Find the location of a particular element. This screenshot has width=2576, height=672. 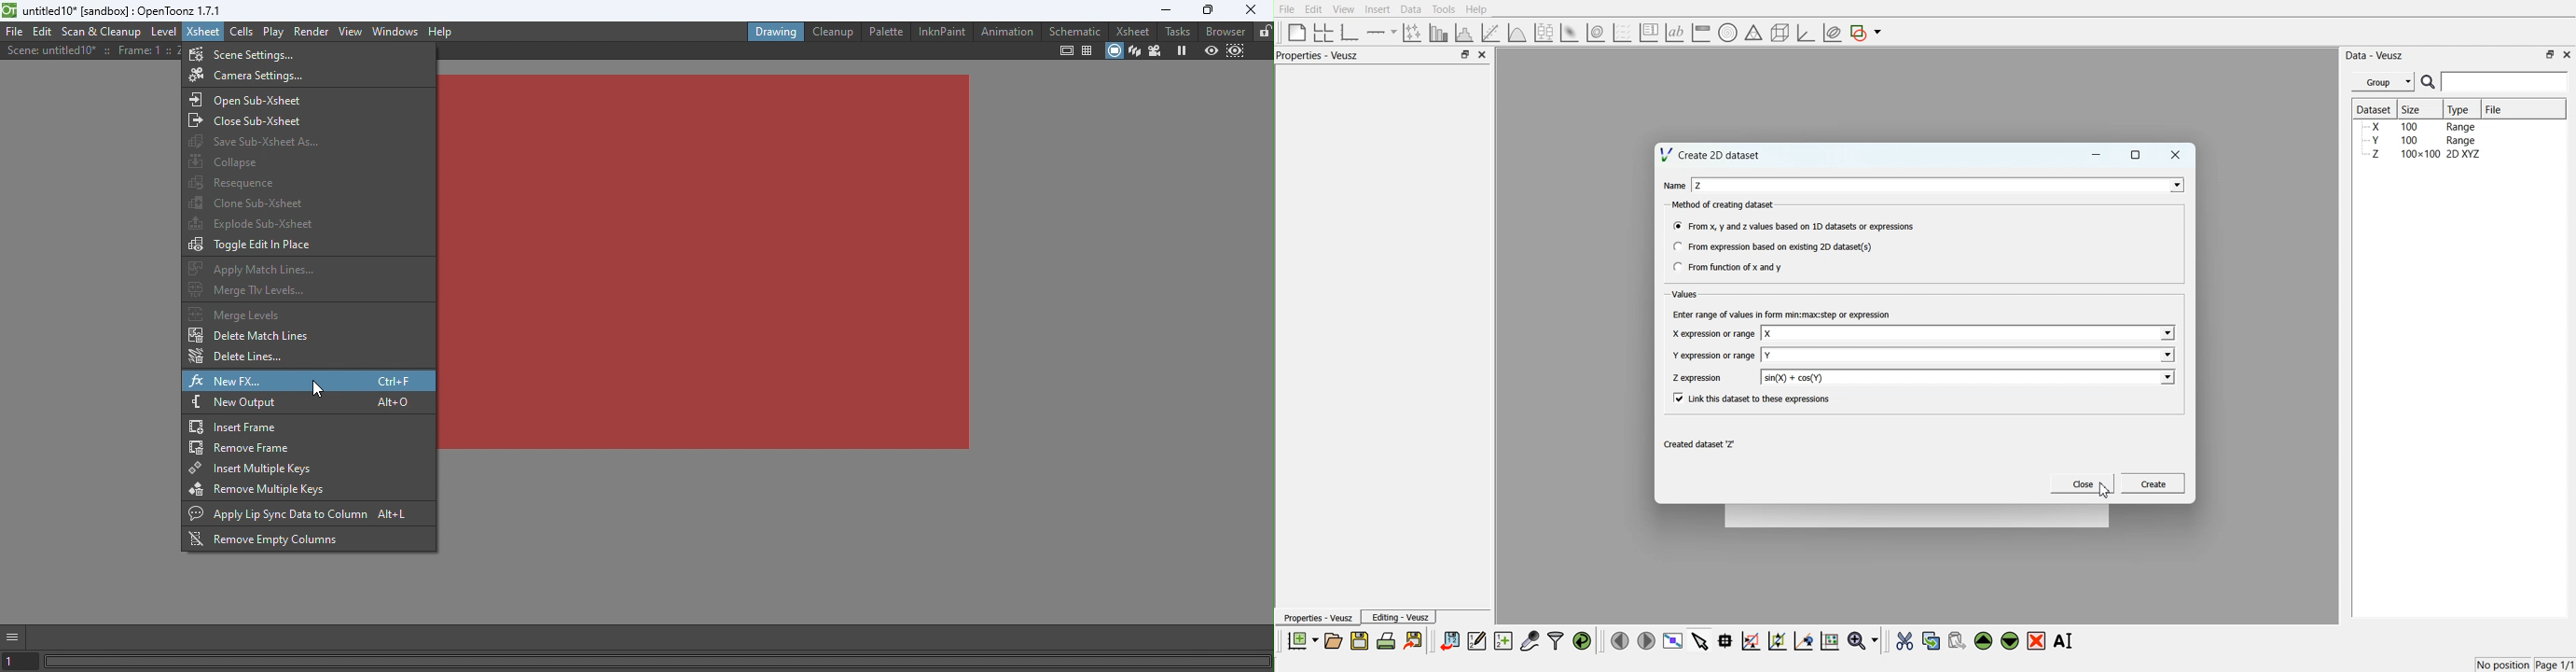

Y 100 Range is located at coordinates (2422, 141).